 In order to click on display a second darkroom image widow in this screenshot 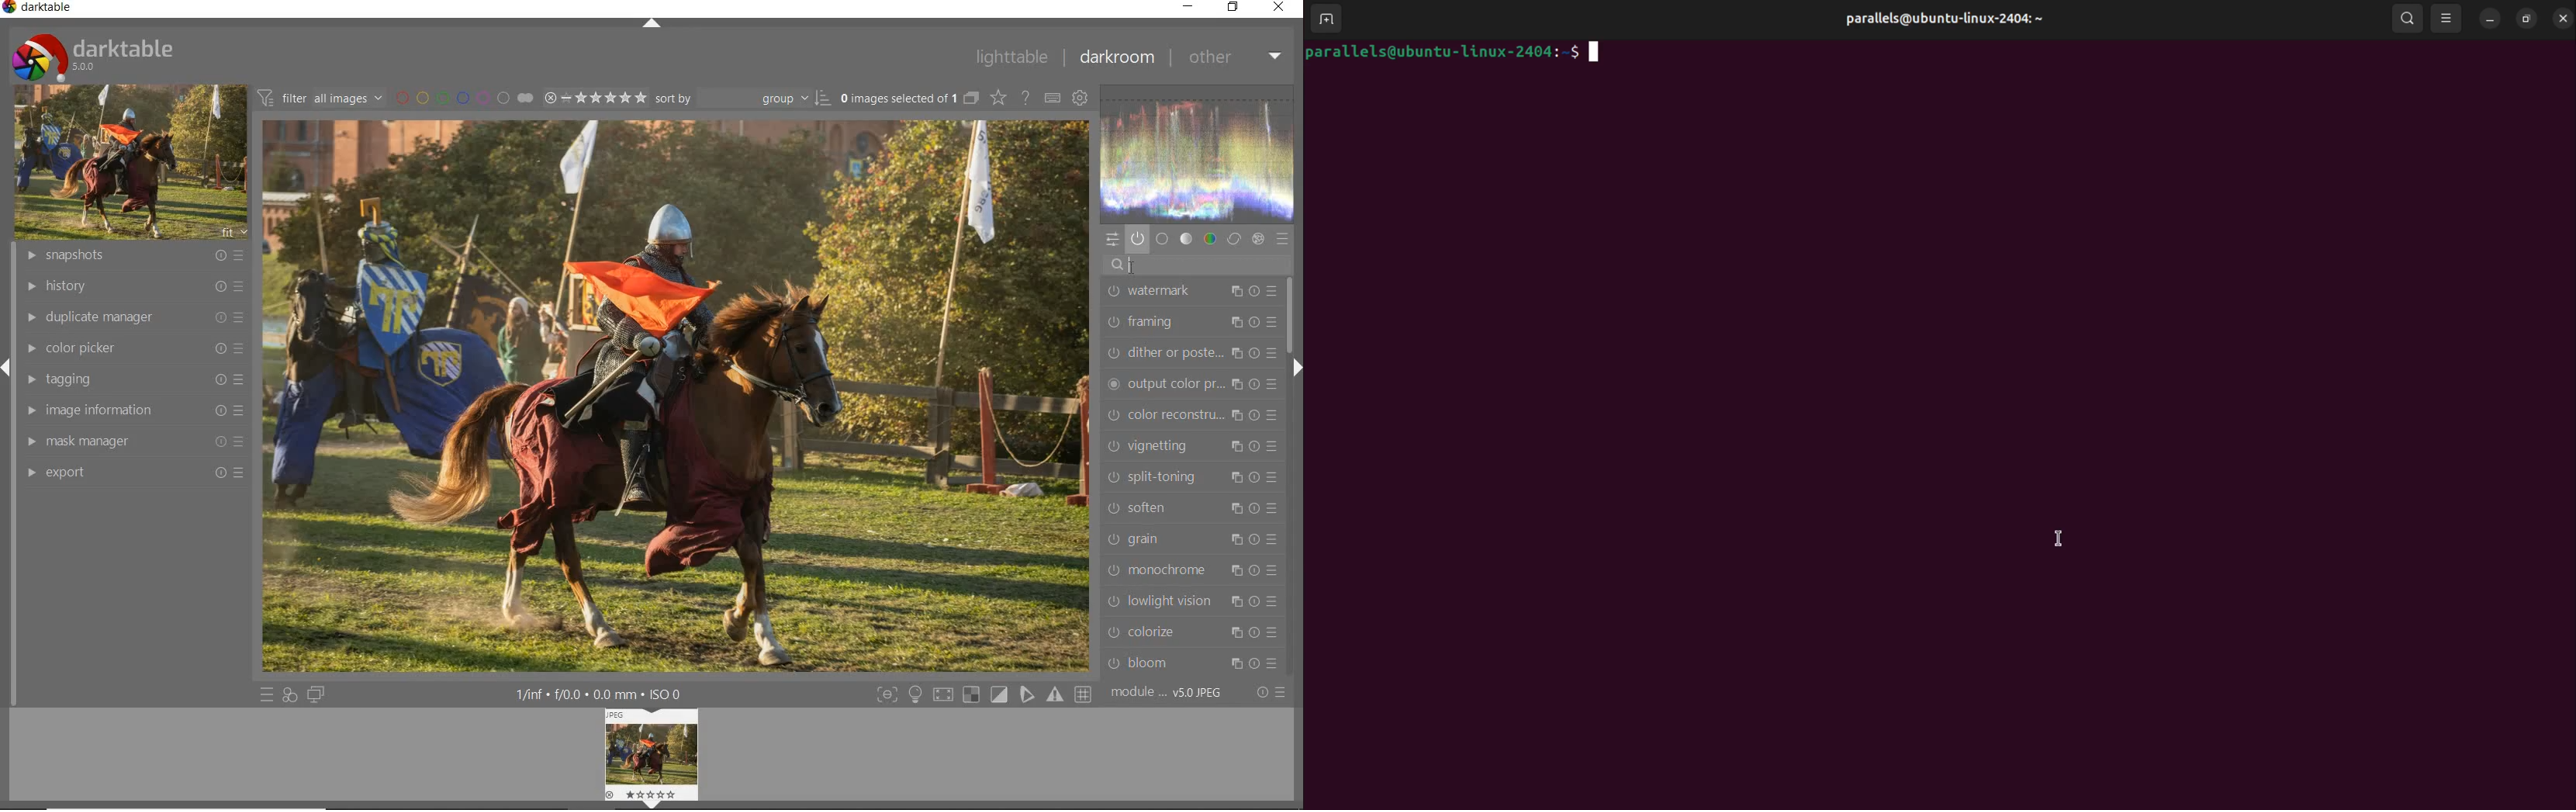, I will do `click(317, 694)`.